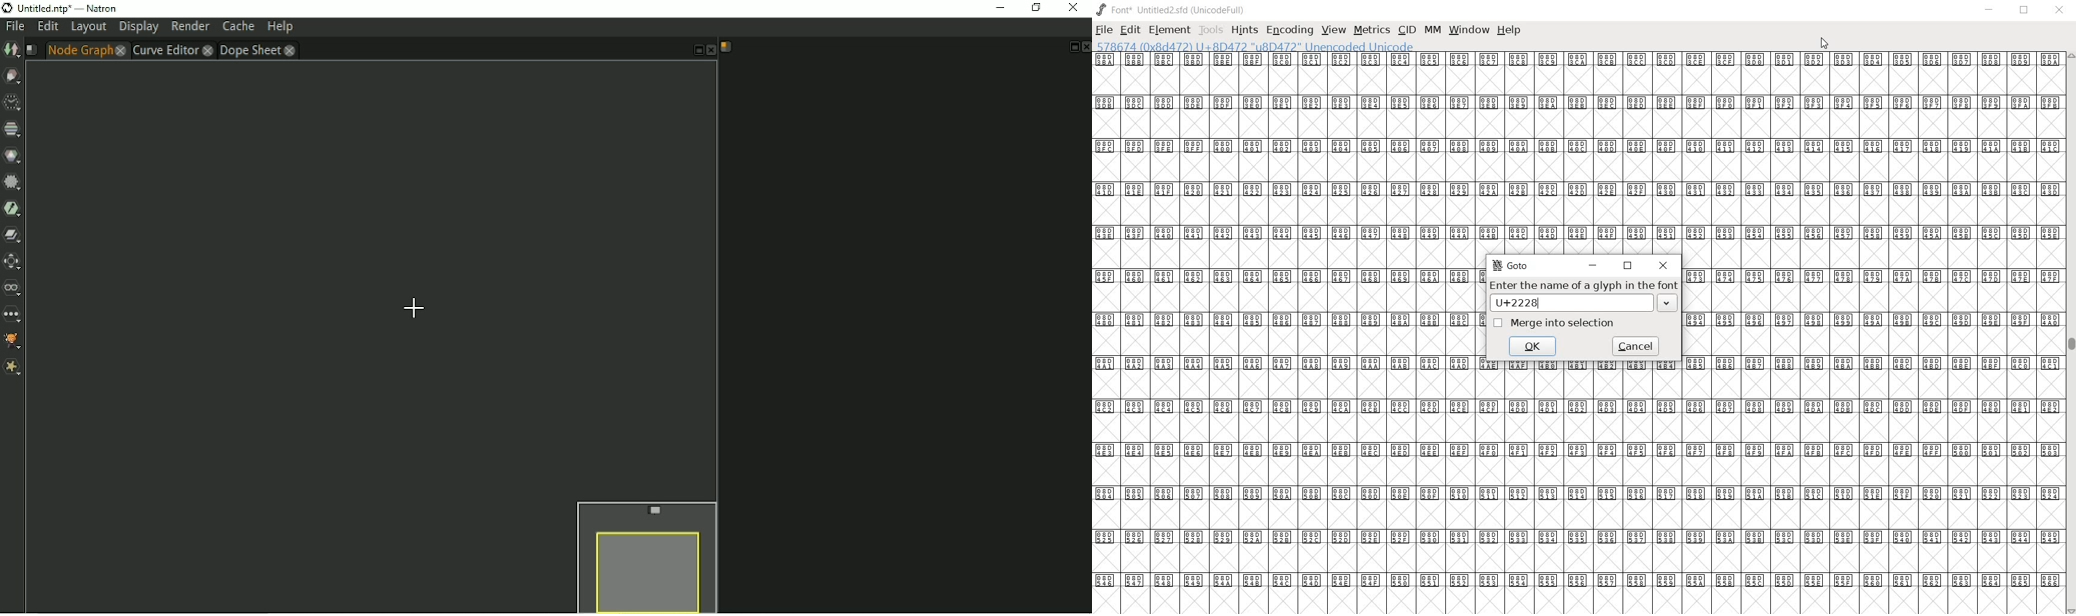  I want to click on Textbox, so click(1585, 303).